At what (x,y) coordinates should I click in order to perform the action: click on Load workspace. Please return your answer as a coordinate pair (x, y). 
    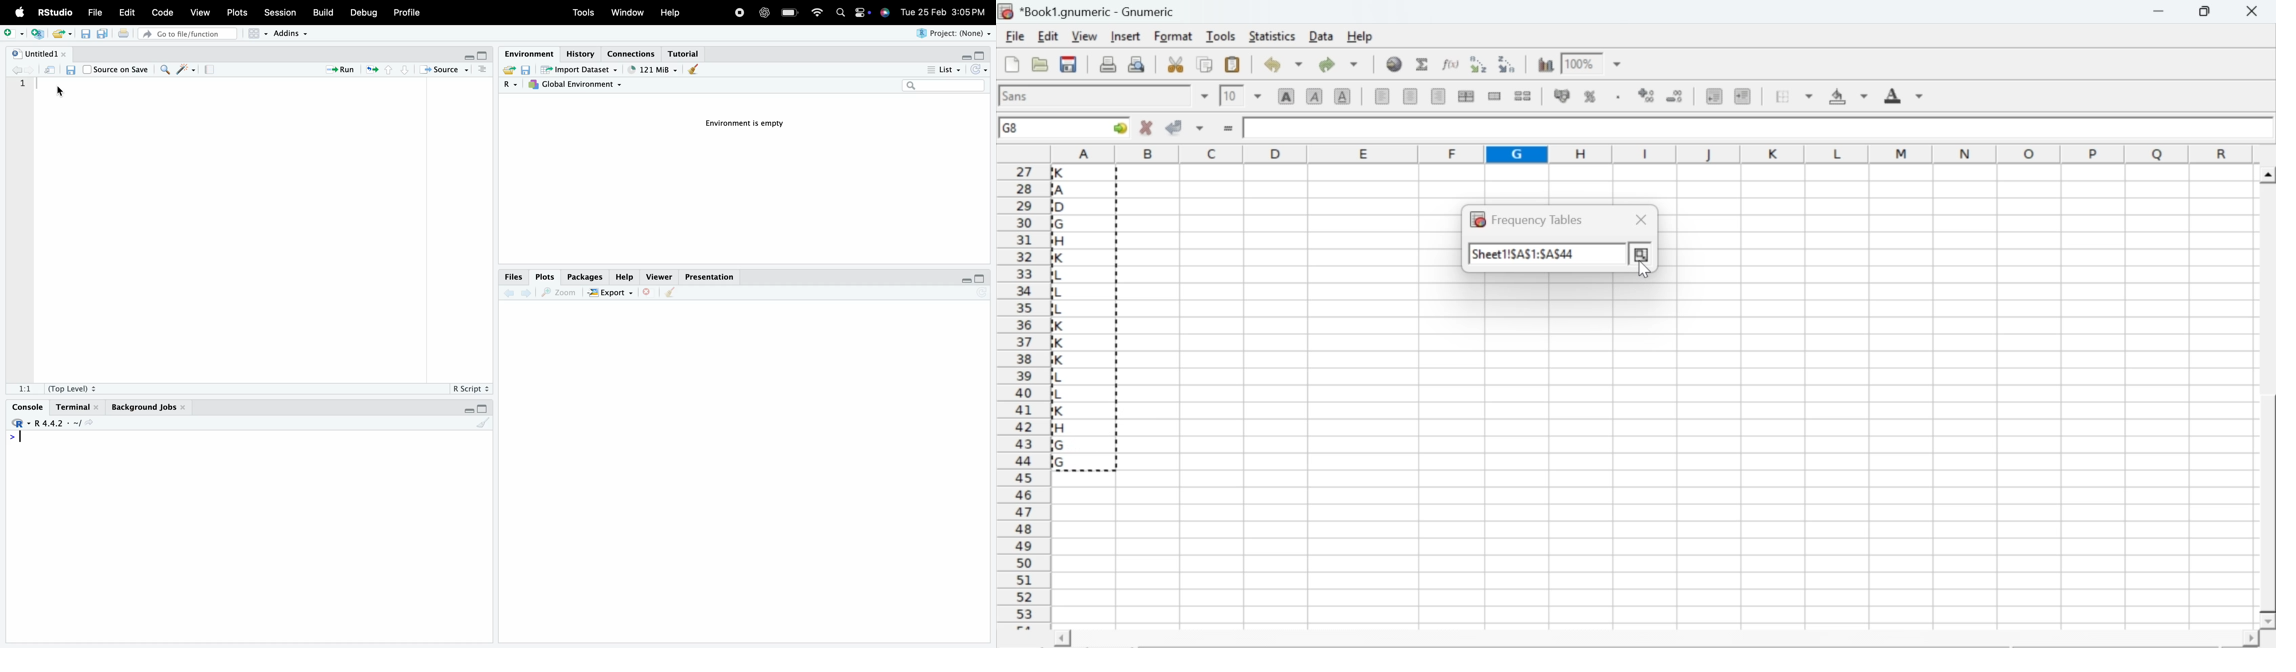
    Looking at the image, I should click on (509, 69).